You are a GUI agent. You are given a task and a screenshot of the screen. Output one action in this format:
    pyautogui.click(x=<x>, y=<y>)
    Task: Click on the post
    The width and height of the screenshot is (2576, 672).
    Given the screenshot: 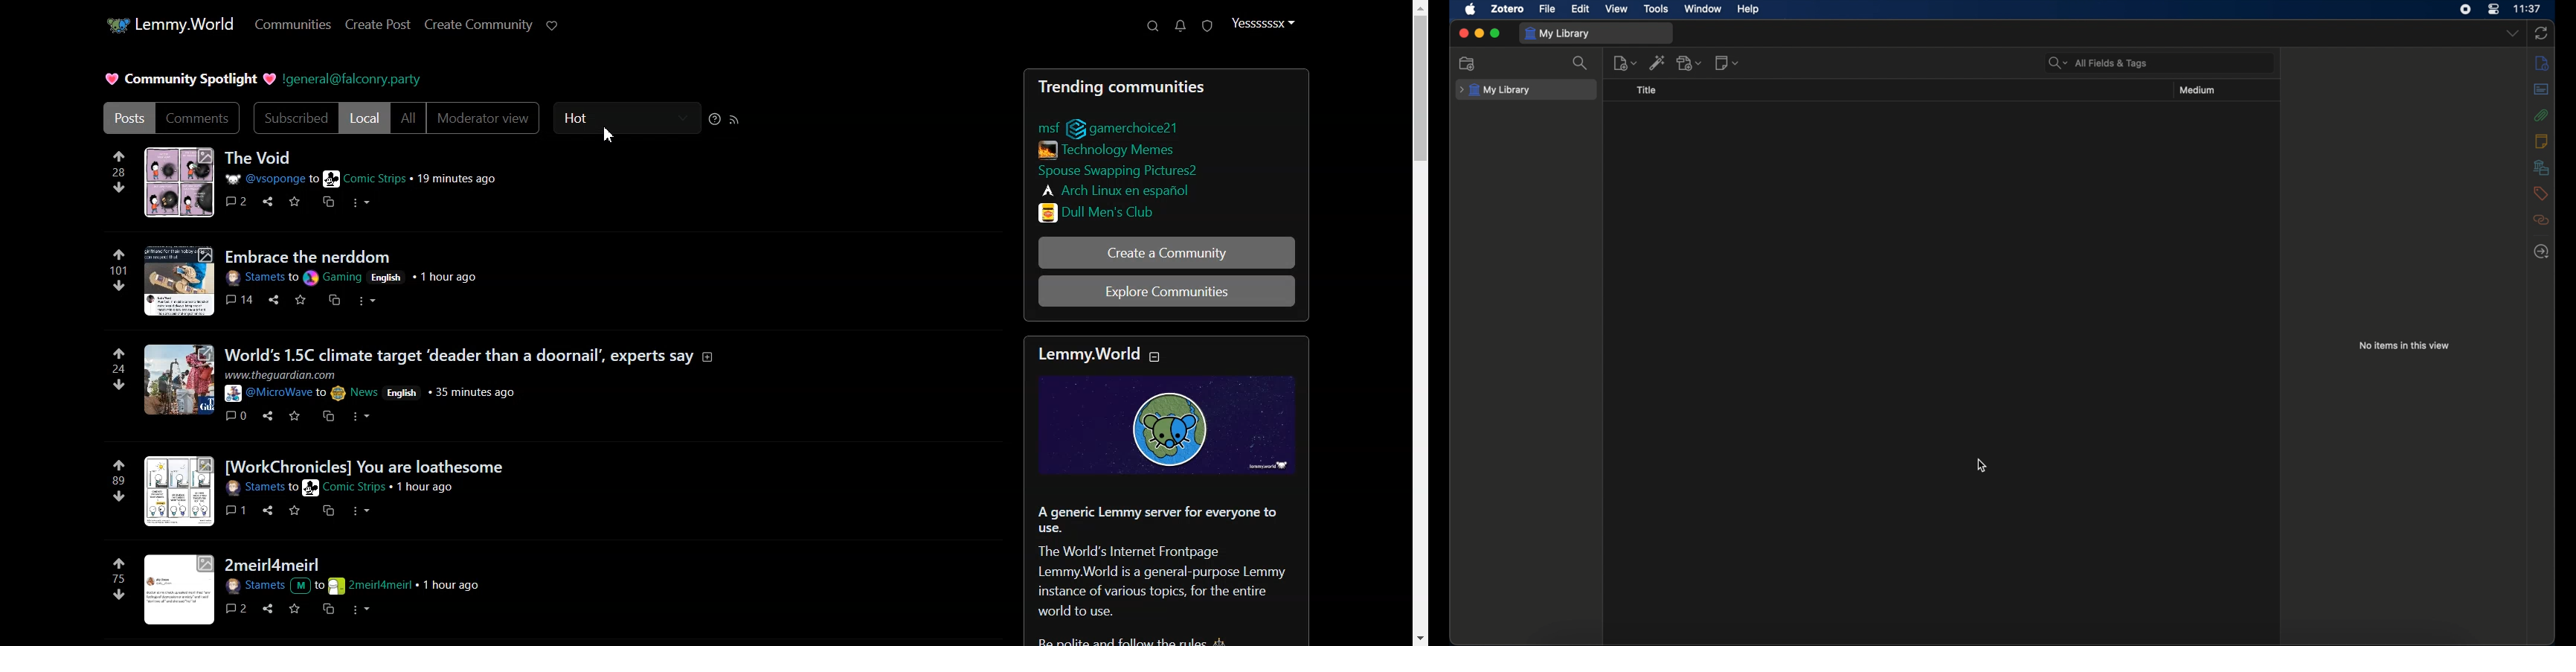 What is the action you would take?
    pyautogui.click(x=274, y=563)
    